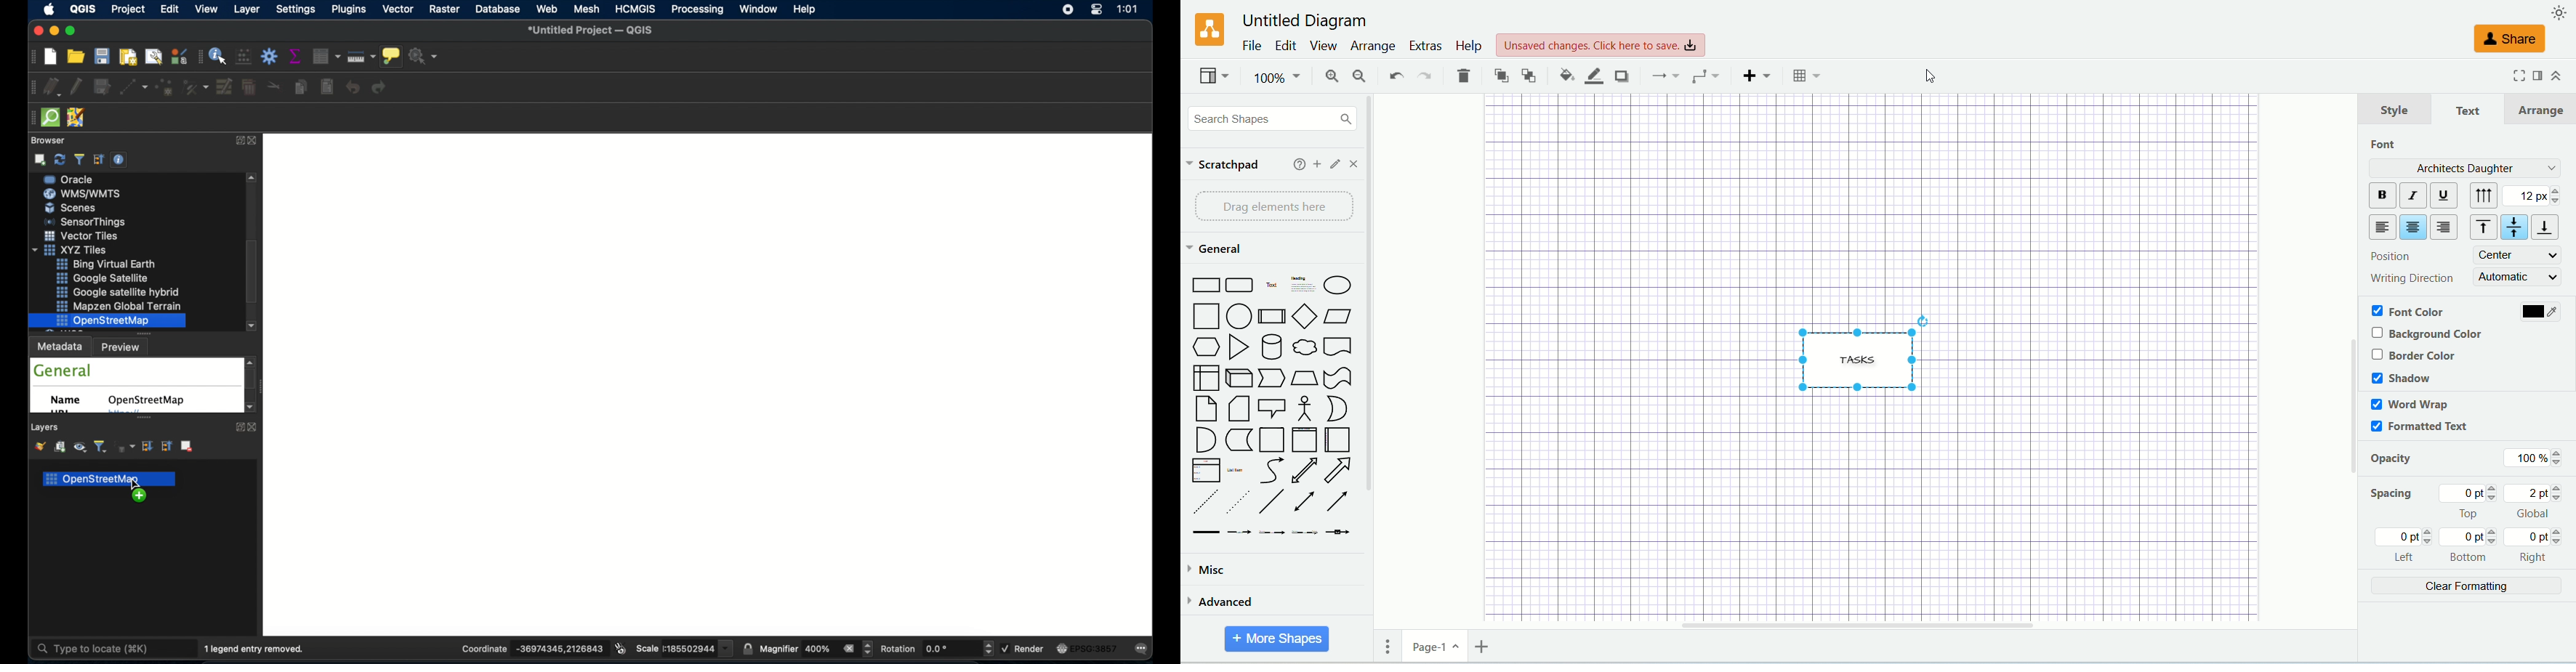 The height and width of the screenshot is (672, 2576). What do you see at coordinates (1271, 378) in the screenshot?
I see `Step` at bounding box center [1271, 378].